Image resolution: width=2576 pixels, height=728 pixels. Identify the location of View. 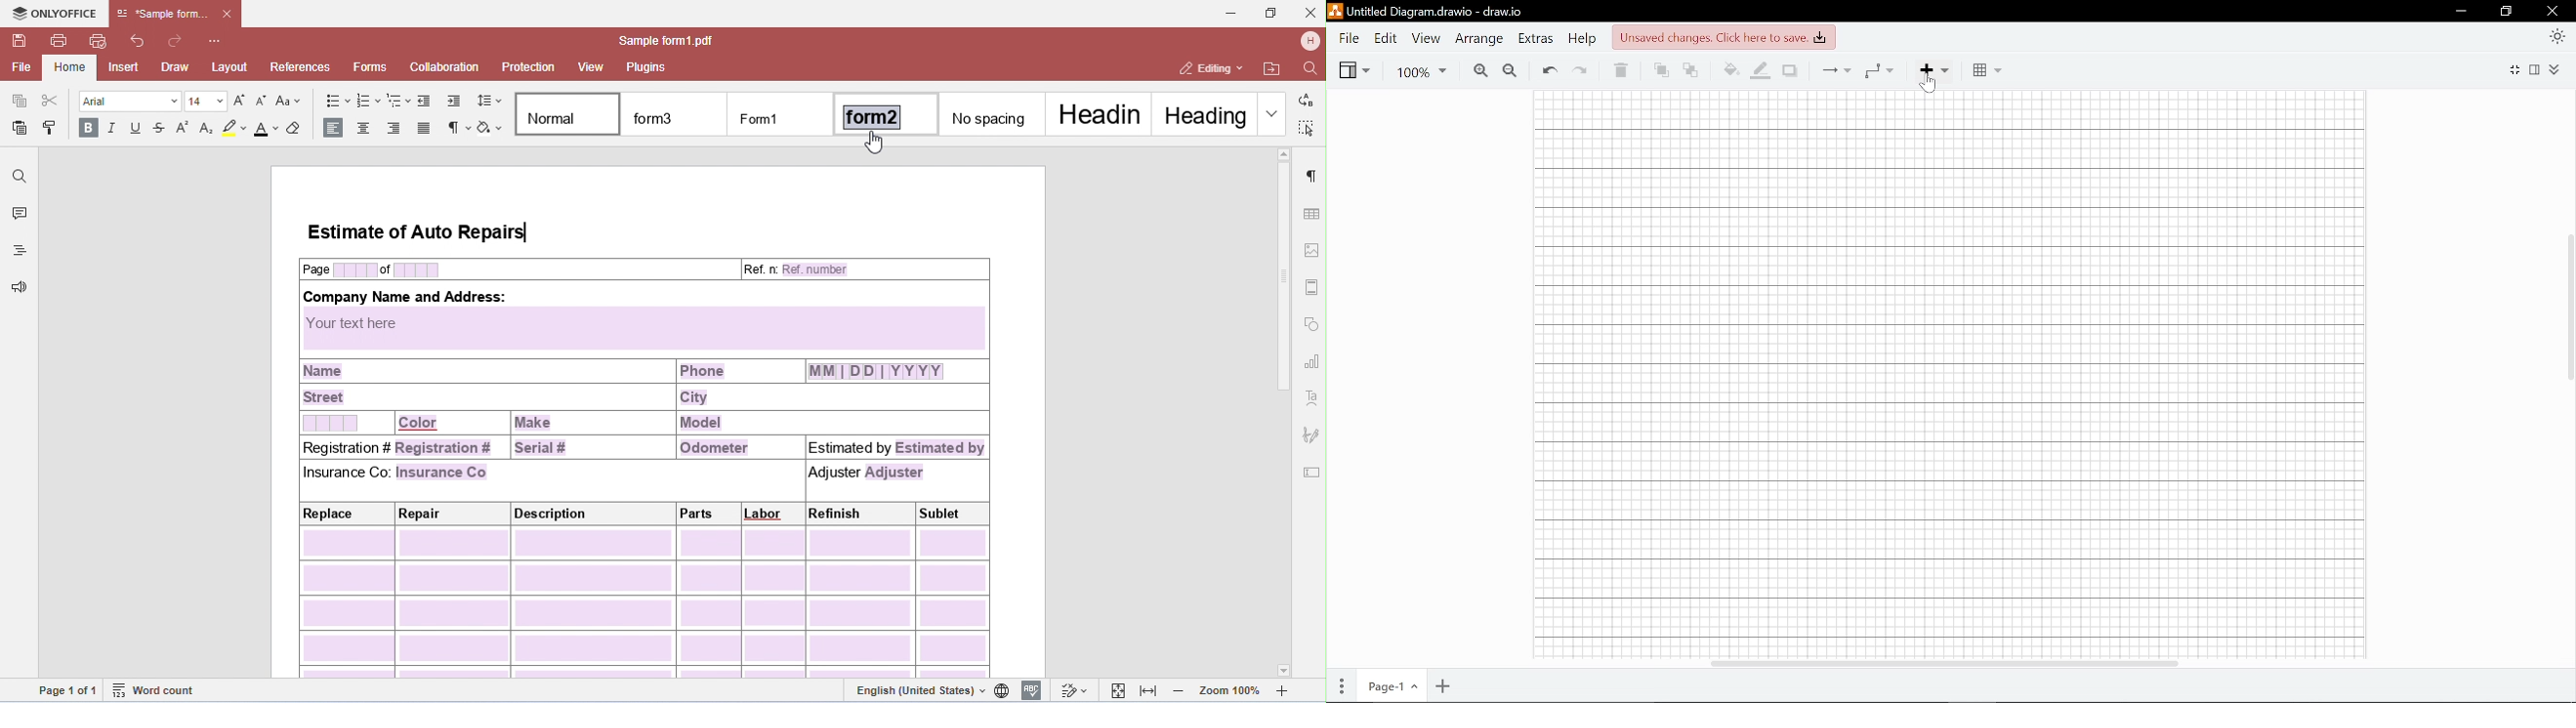
(1427, 39).